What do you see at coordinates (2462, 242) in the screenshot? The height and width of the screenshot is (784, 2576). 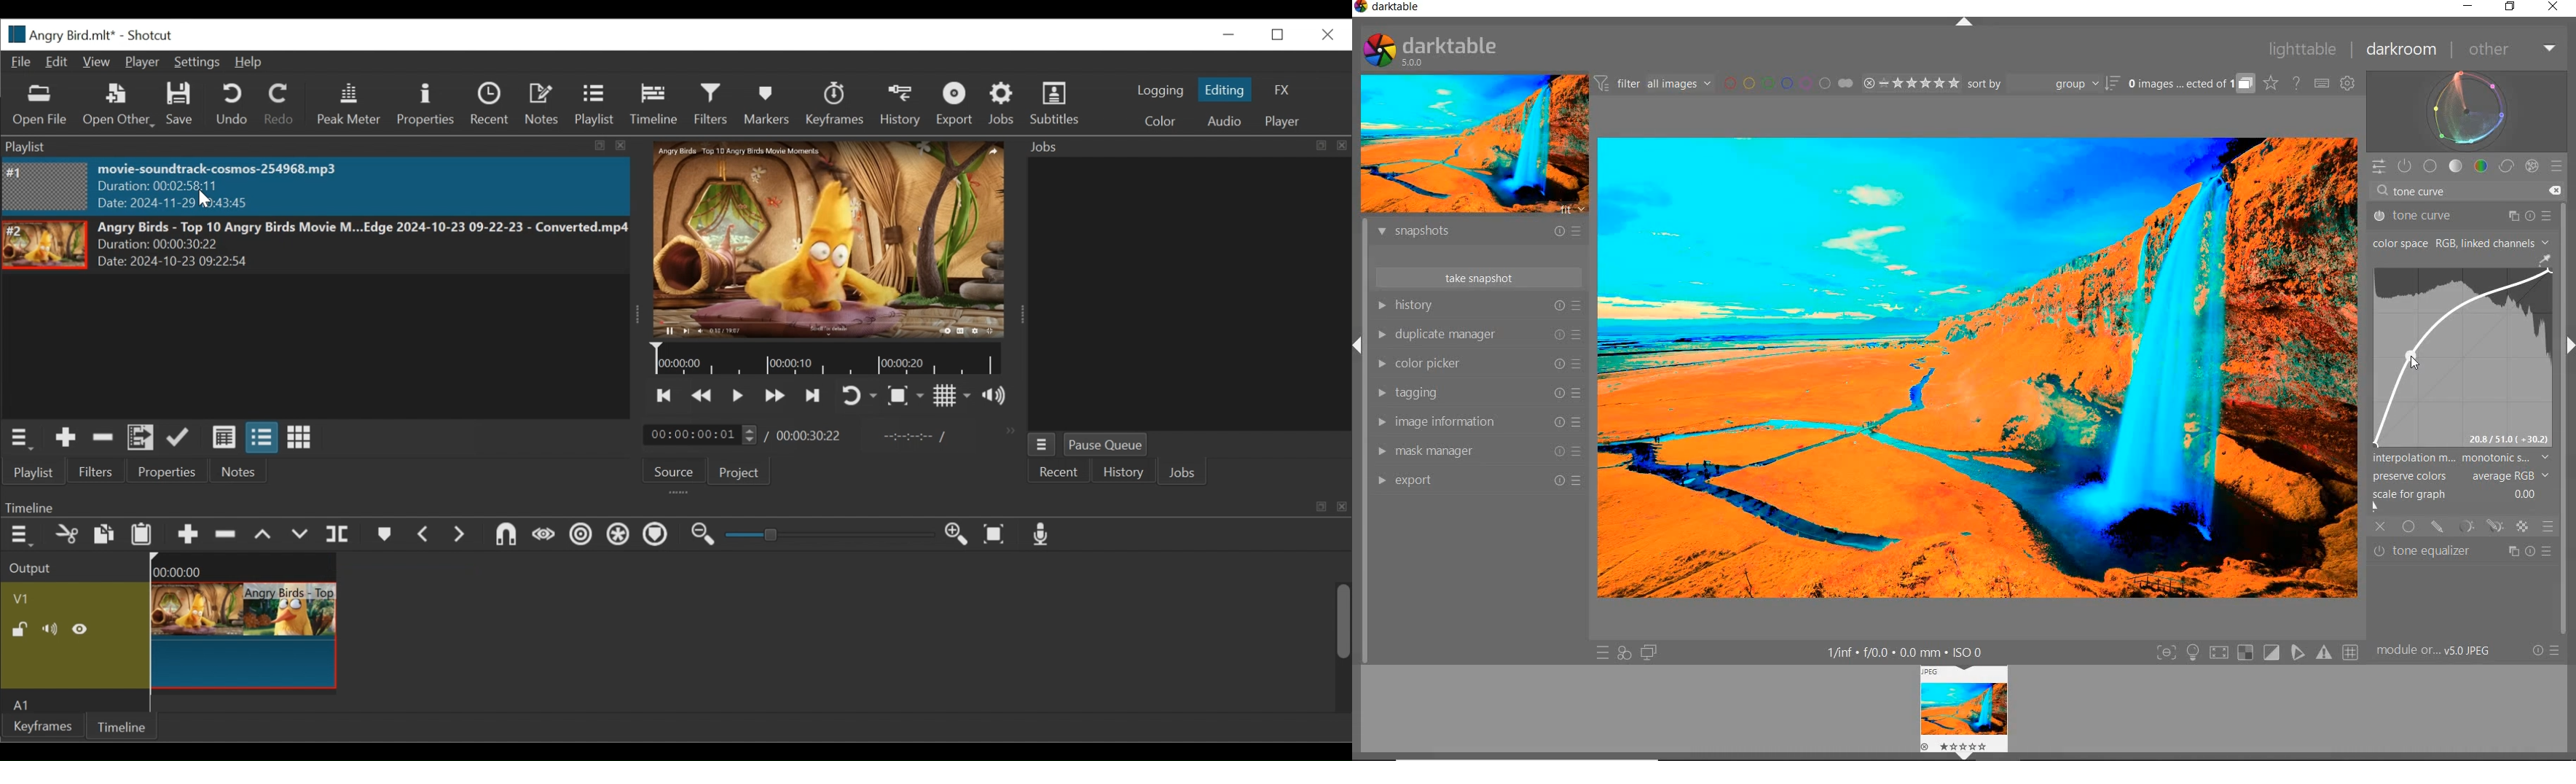 I see `COLOR SPACE` at bounding box center [2462, 242].